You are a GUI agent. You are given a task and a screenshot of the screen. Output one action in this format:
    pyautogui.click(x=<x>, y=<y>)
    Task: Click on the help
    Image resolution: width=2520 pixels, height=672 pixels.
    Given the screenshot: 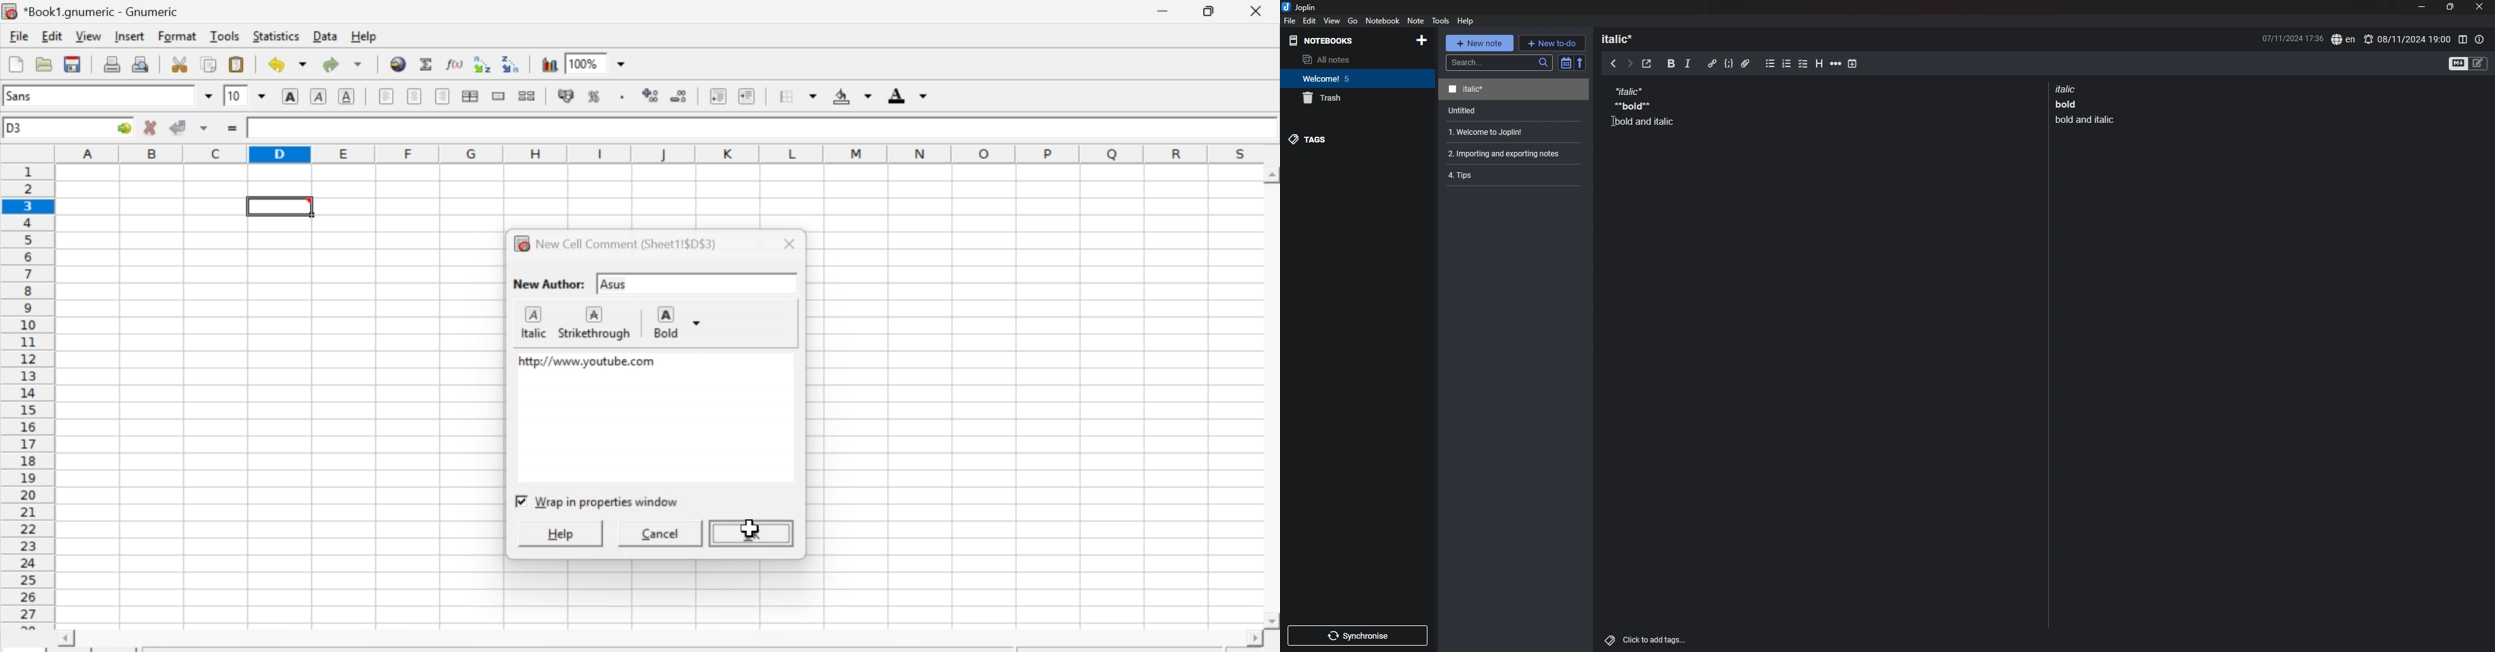 What is the action you would take?
    pyautogui.click(x=1467, y=20)
    